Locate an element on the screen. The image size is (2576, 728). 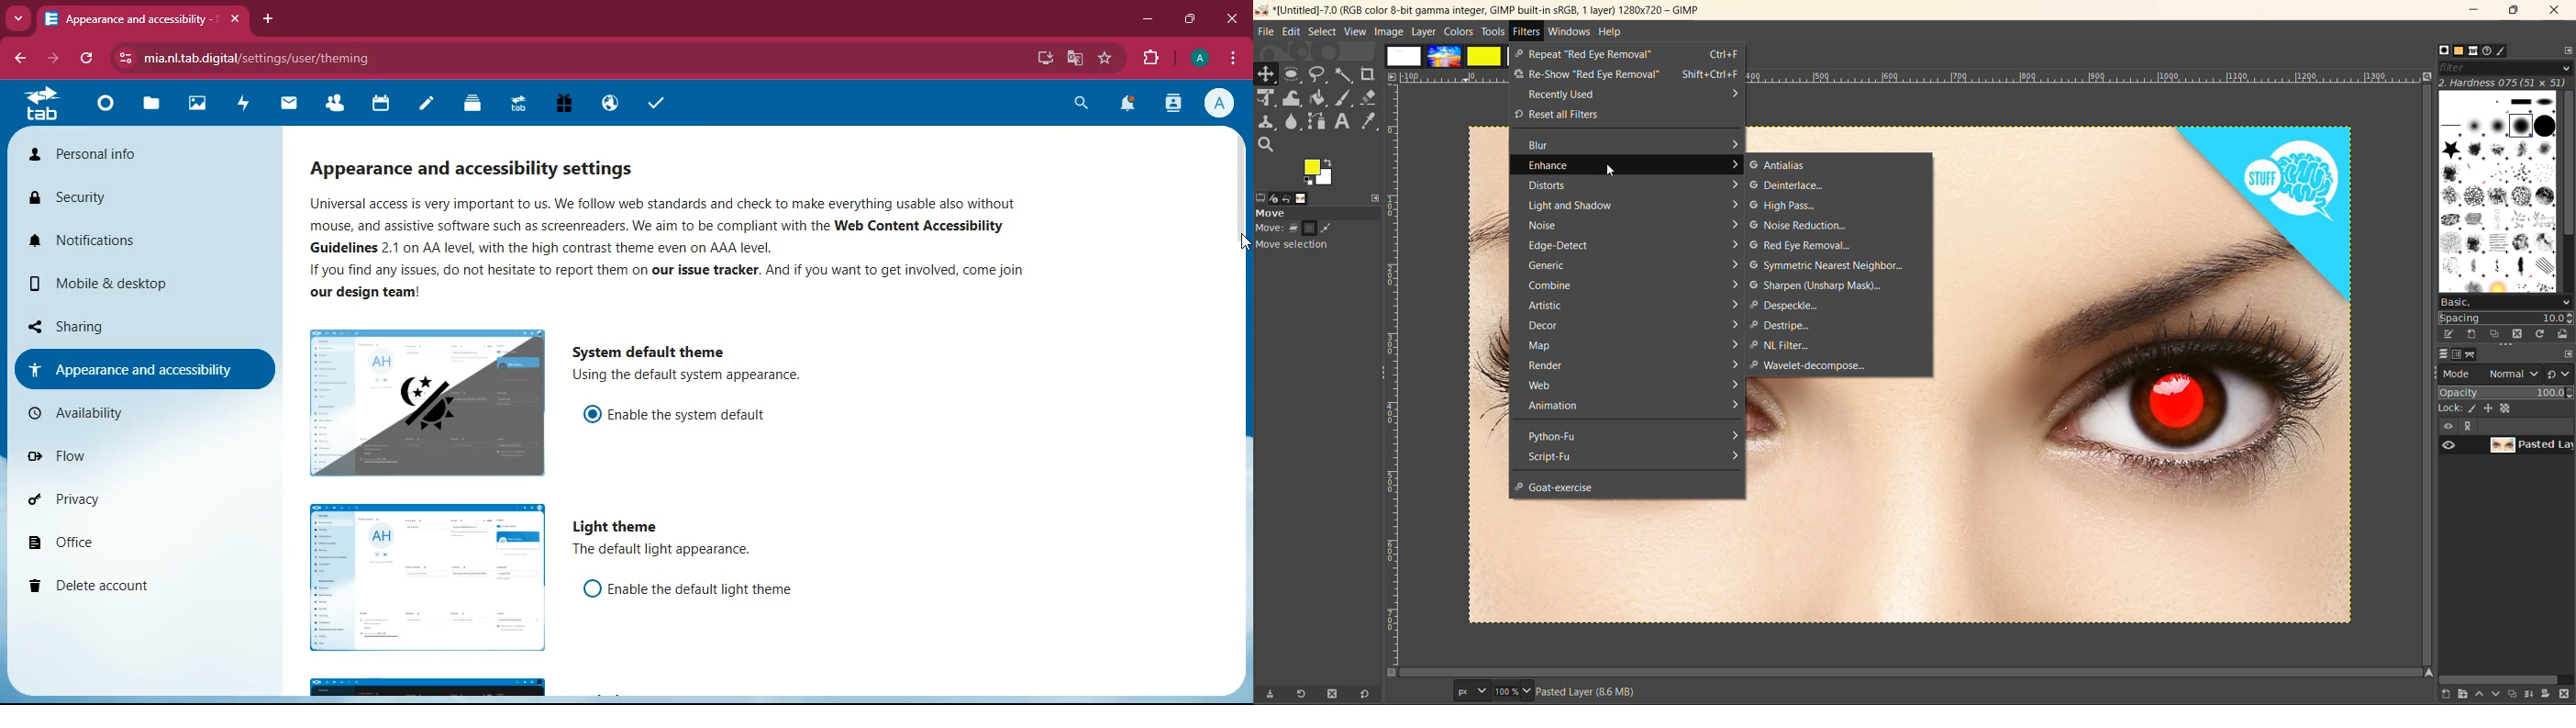
decor is located at coordinates (1632, 325).